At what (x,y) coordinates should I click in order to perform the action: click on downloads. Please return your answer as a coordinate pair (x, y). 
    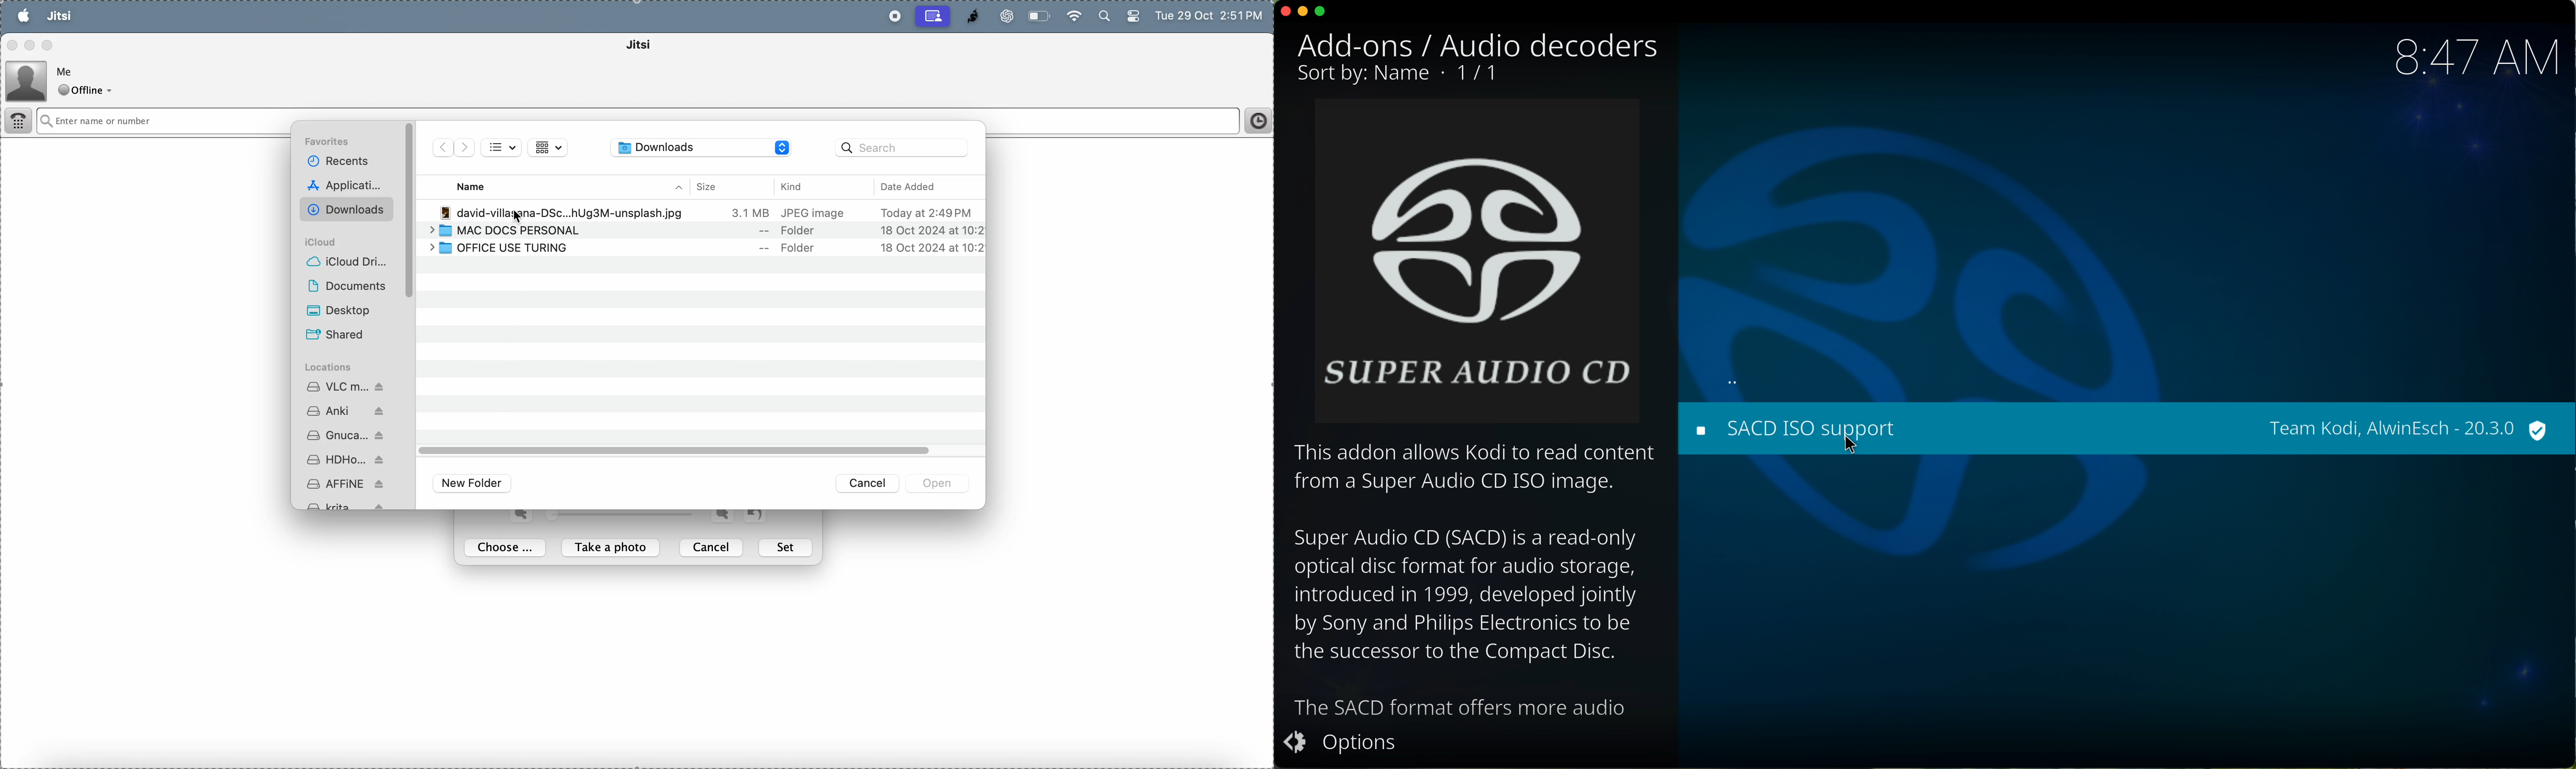
    Looking at the image, I should click on (702, 148).